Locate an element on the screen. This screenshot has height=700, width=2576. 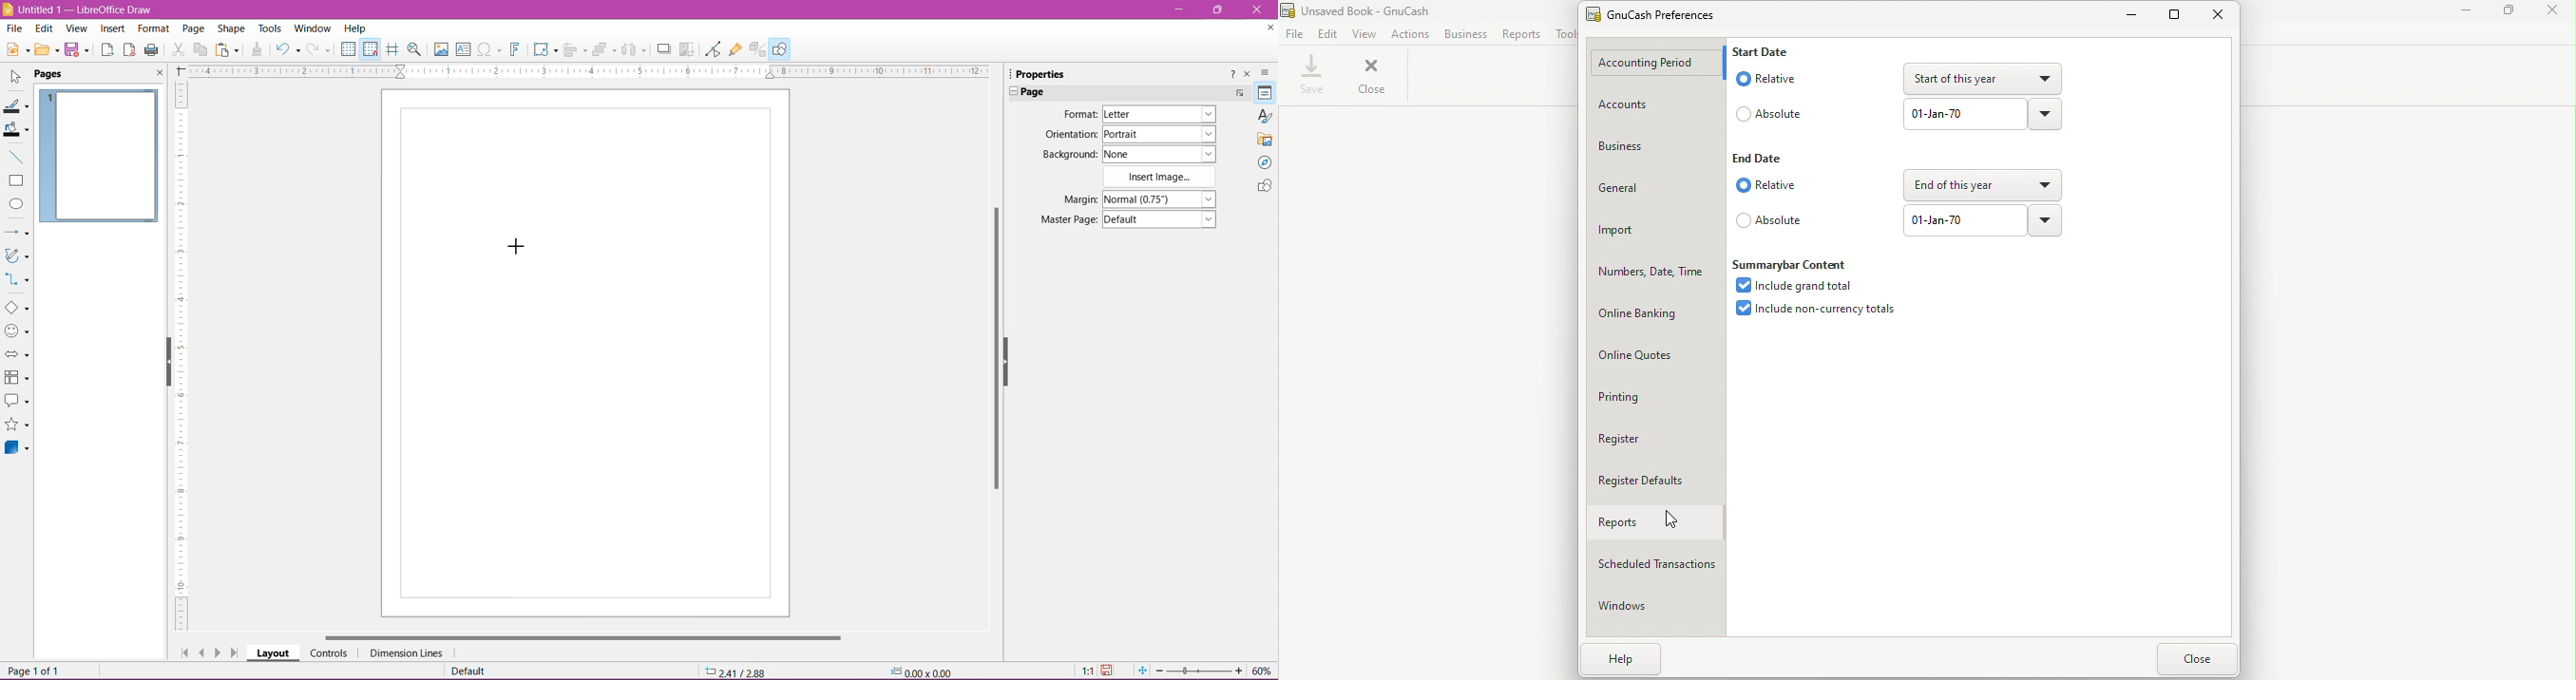
Help about this sidebar deck is located at coordinates (1231, 77).